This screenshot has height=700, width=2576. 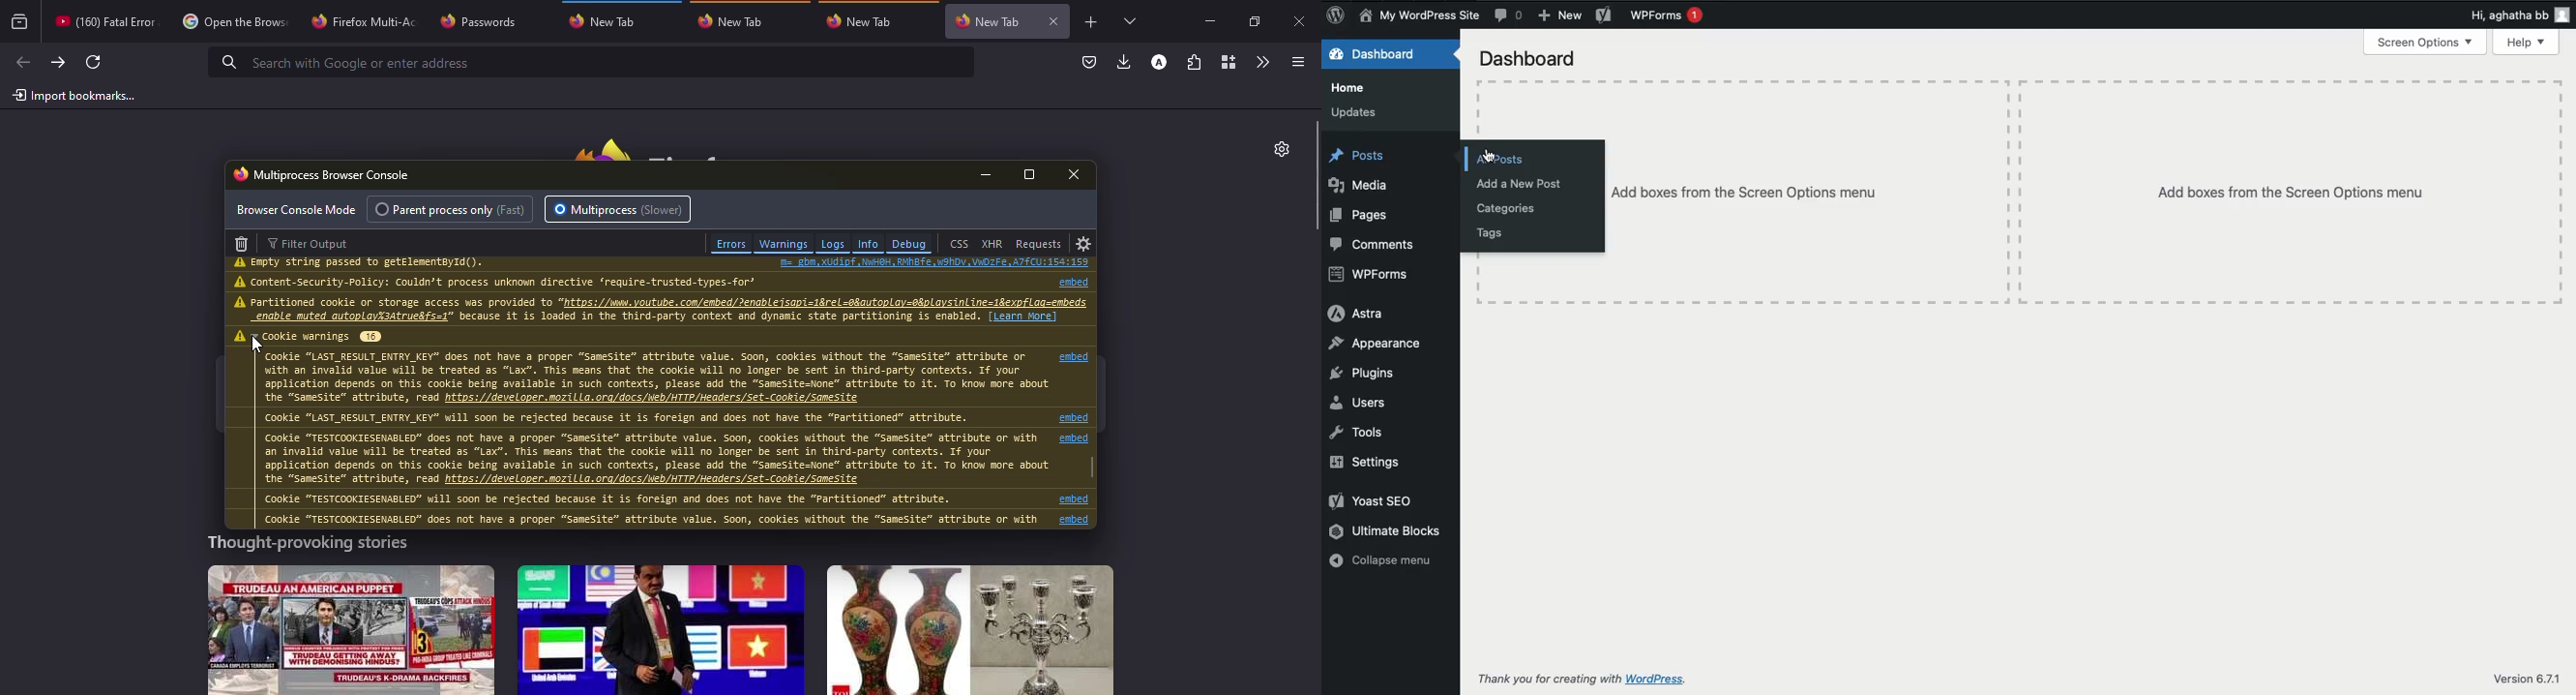 I want to click on Tools, so click(x=1361, y=432).